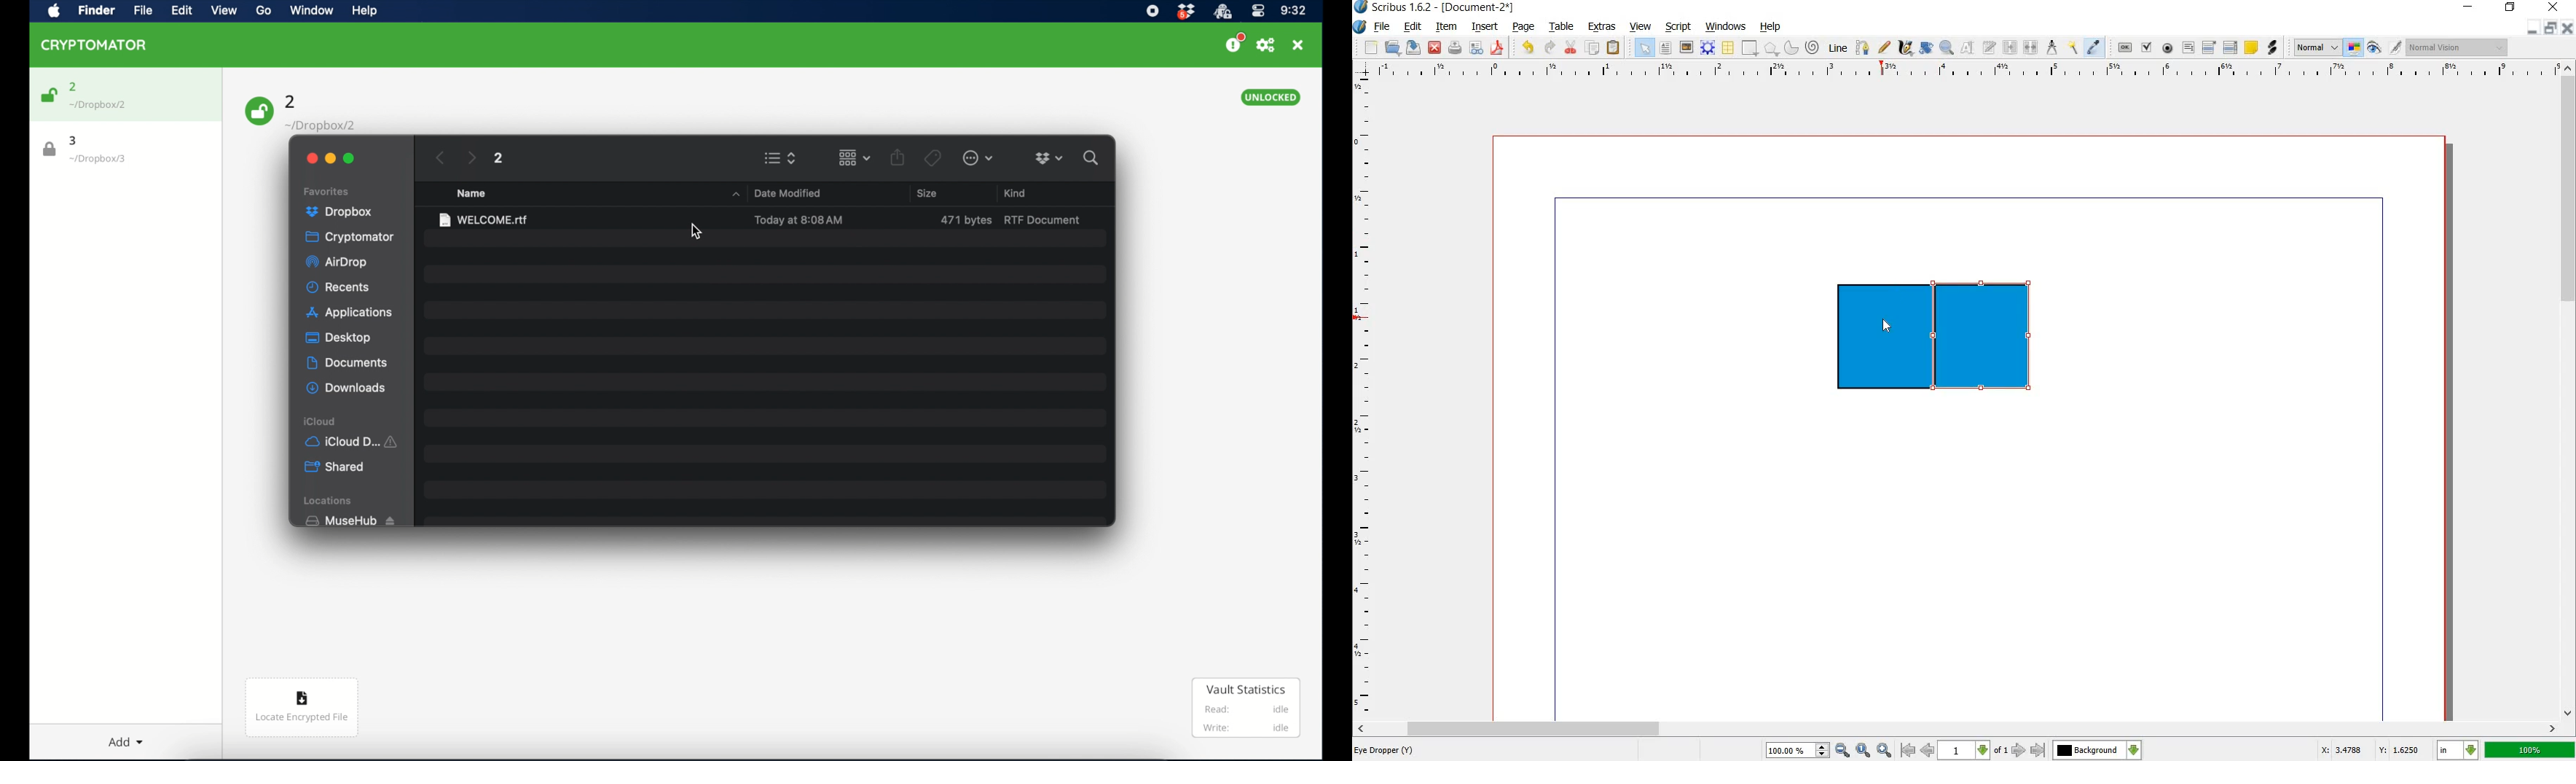  Describe the element at coordinates (1524, 28) in the screenshot. I see `page` at that location.